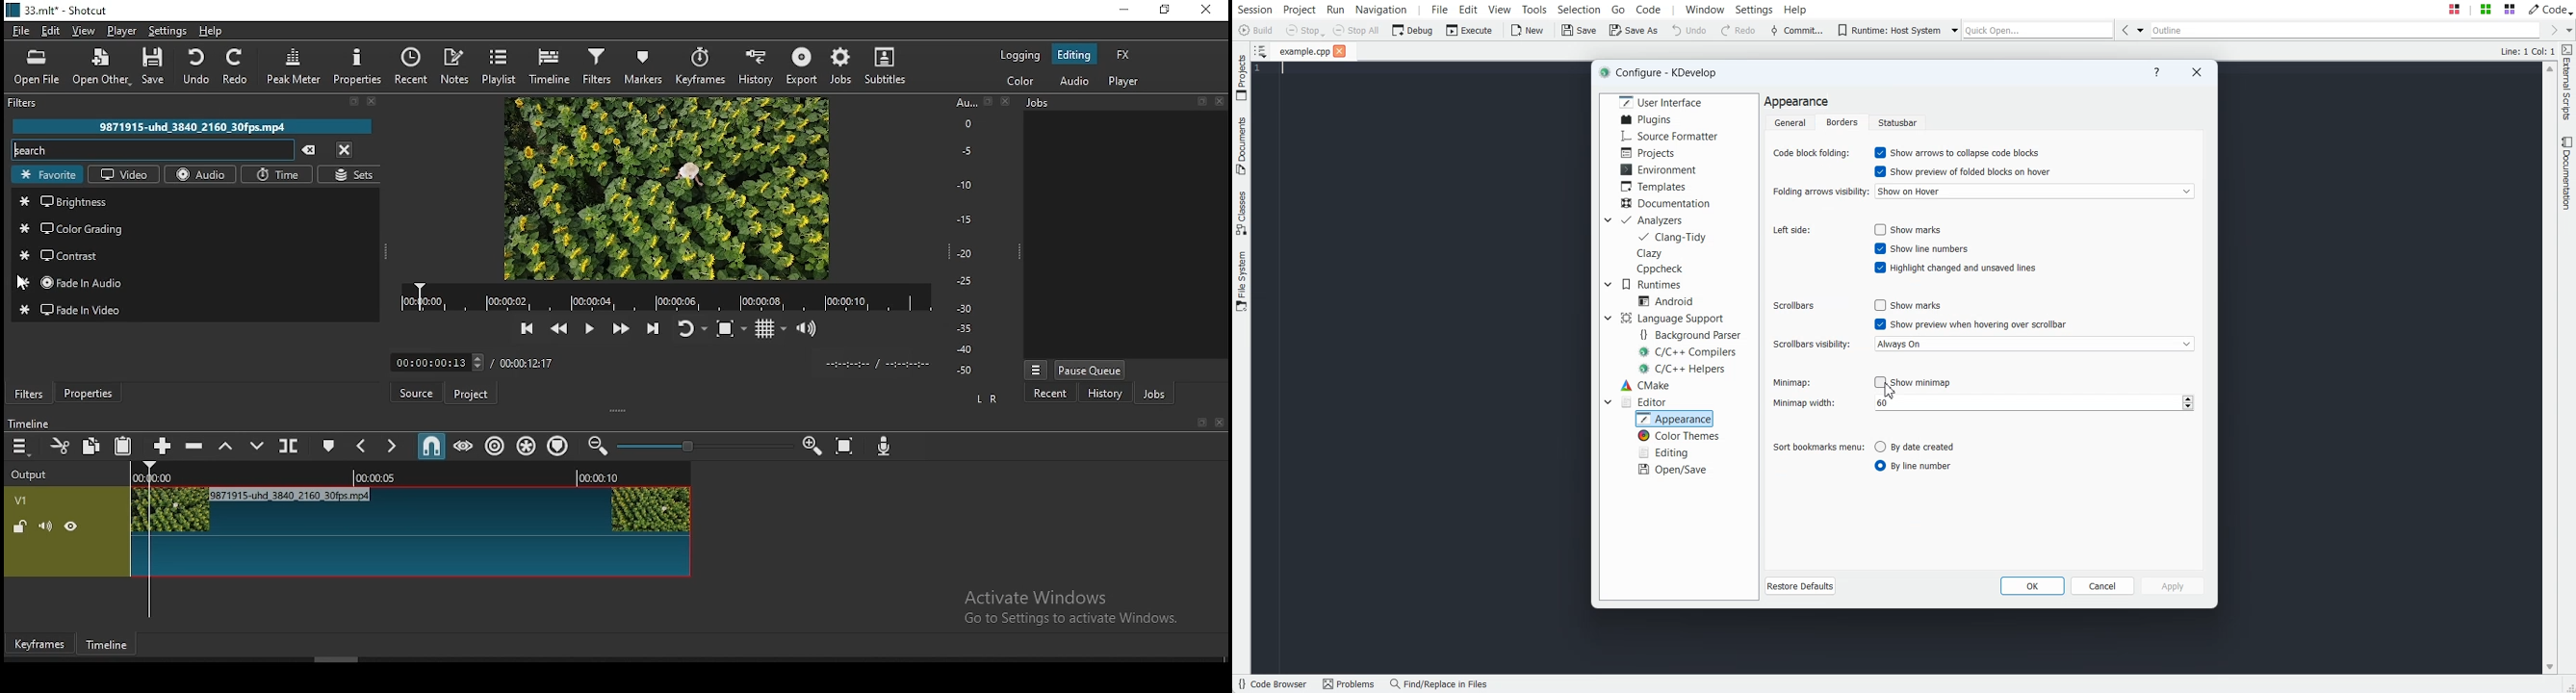 The height and width of the screenshot is (700, 2576). I want to click on resize, so click(987, 101).